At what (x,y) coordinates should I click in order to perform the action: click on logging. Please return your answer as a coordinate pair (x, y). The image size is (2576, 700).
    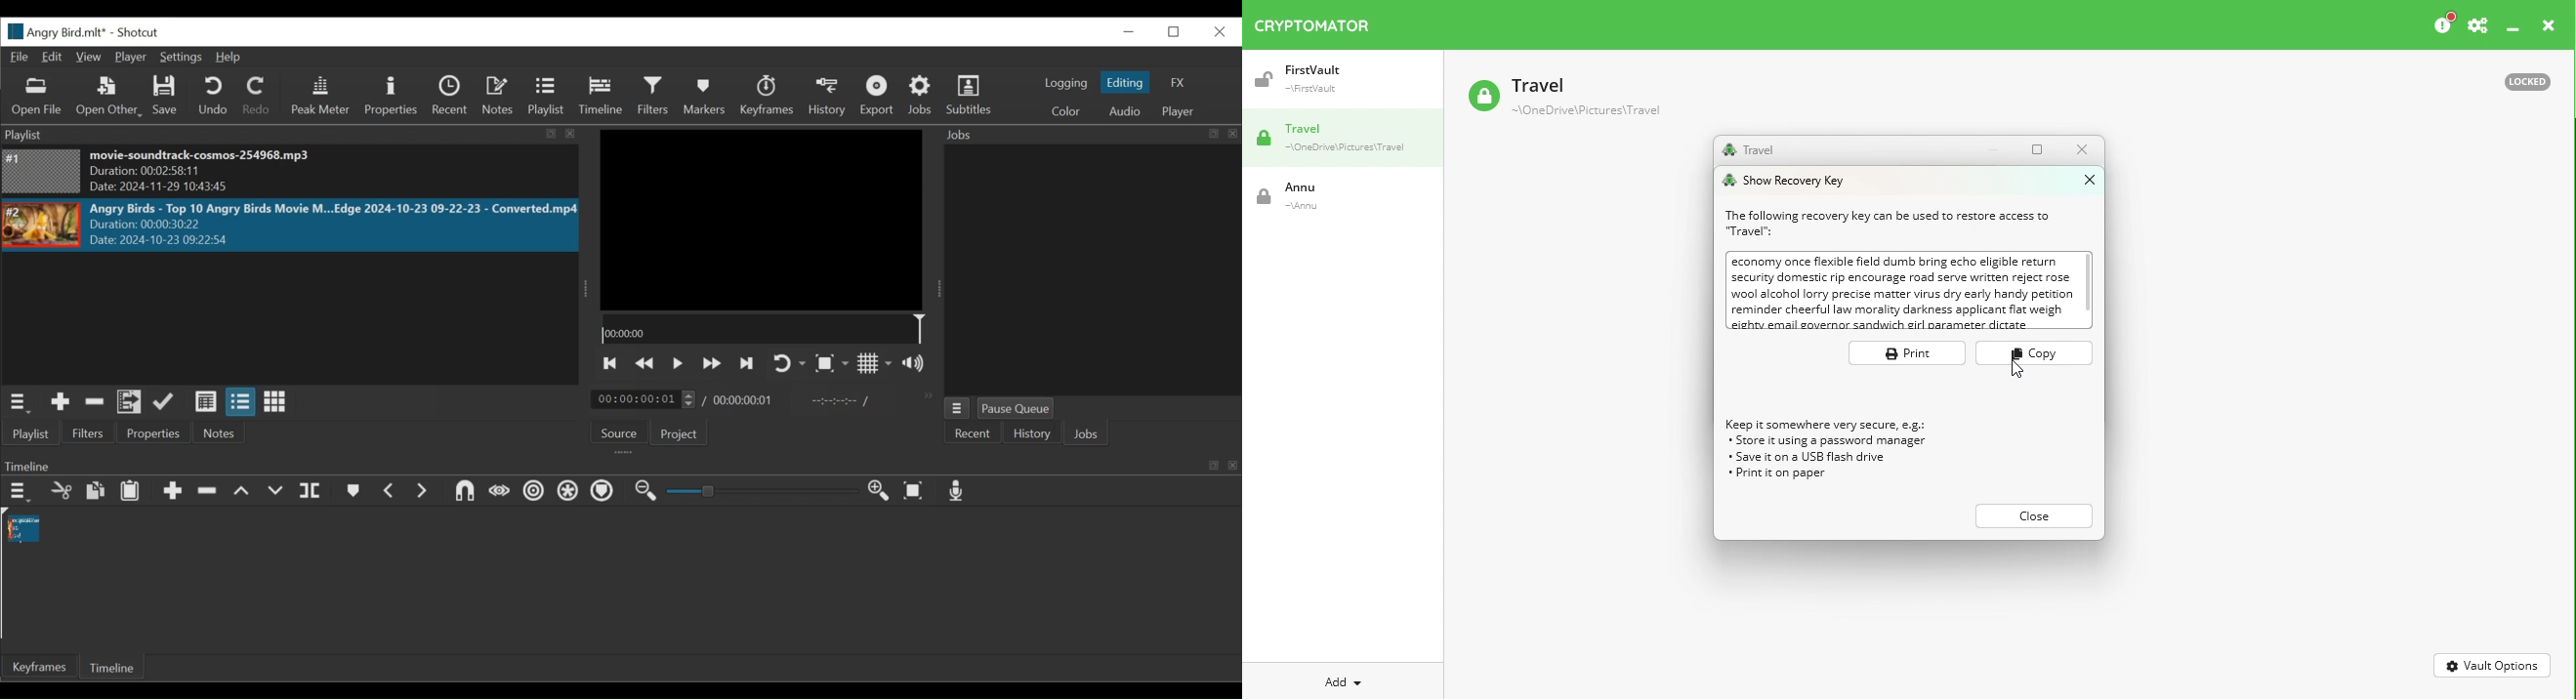
    Looking at the image, I should click on (1067, 83).